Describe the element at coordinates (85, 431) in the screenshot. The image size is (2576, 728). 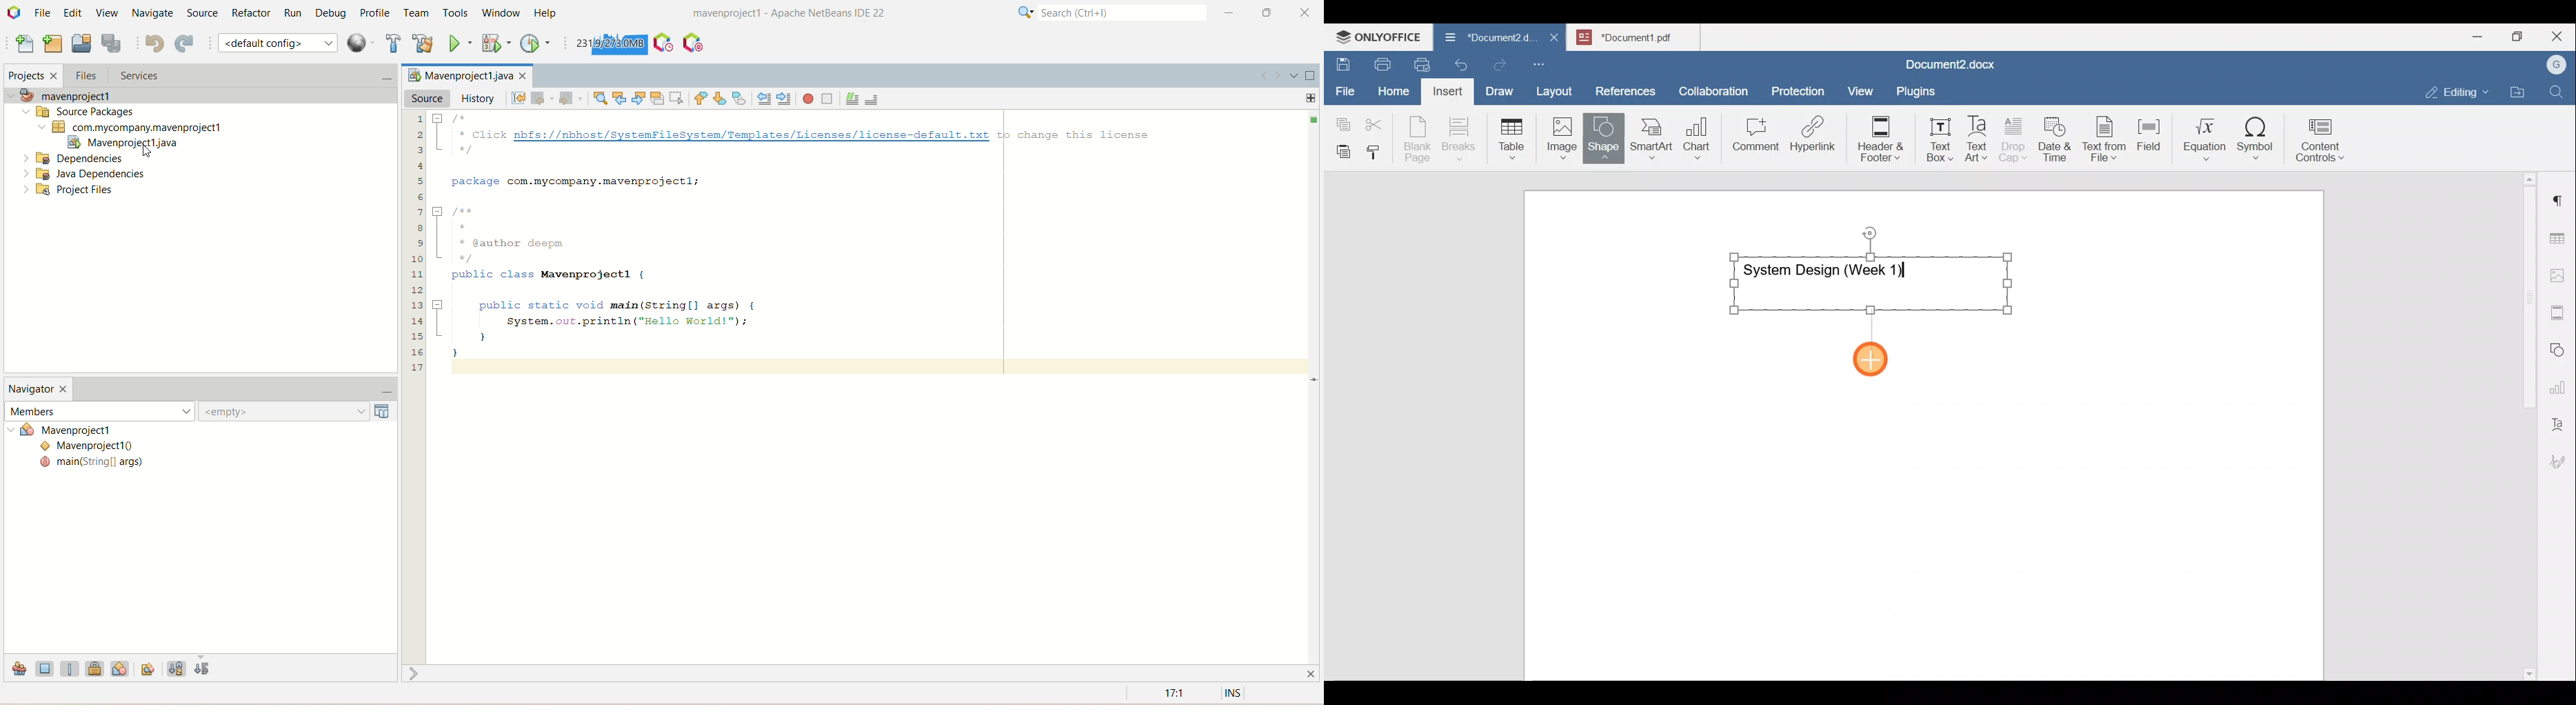
I see `mavenproject1` at that location.